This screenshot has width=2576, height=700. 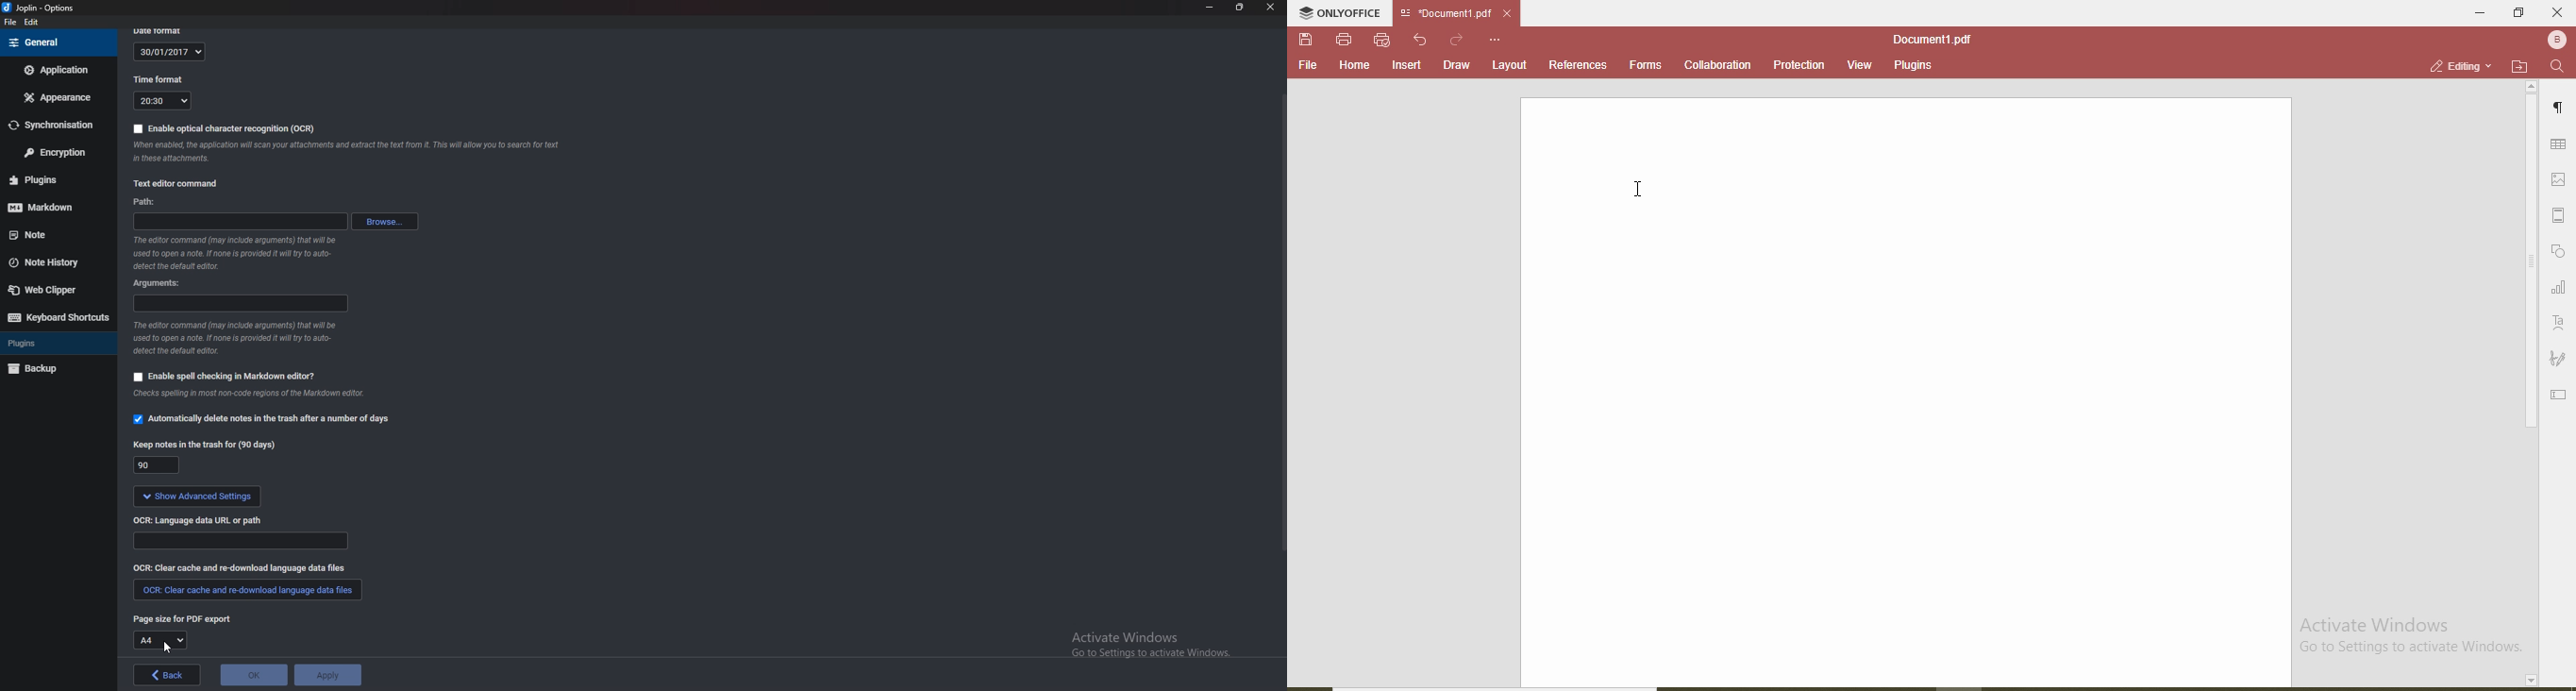 What do you see at coordinates (238, 568) in the screenshot?
I see `clear cache and redownload language data` at bounding box center [238, 568].